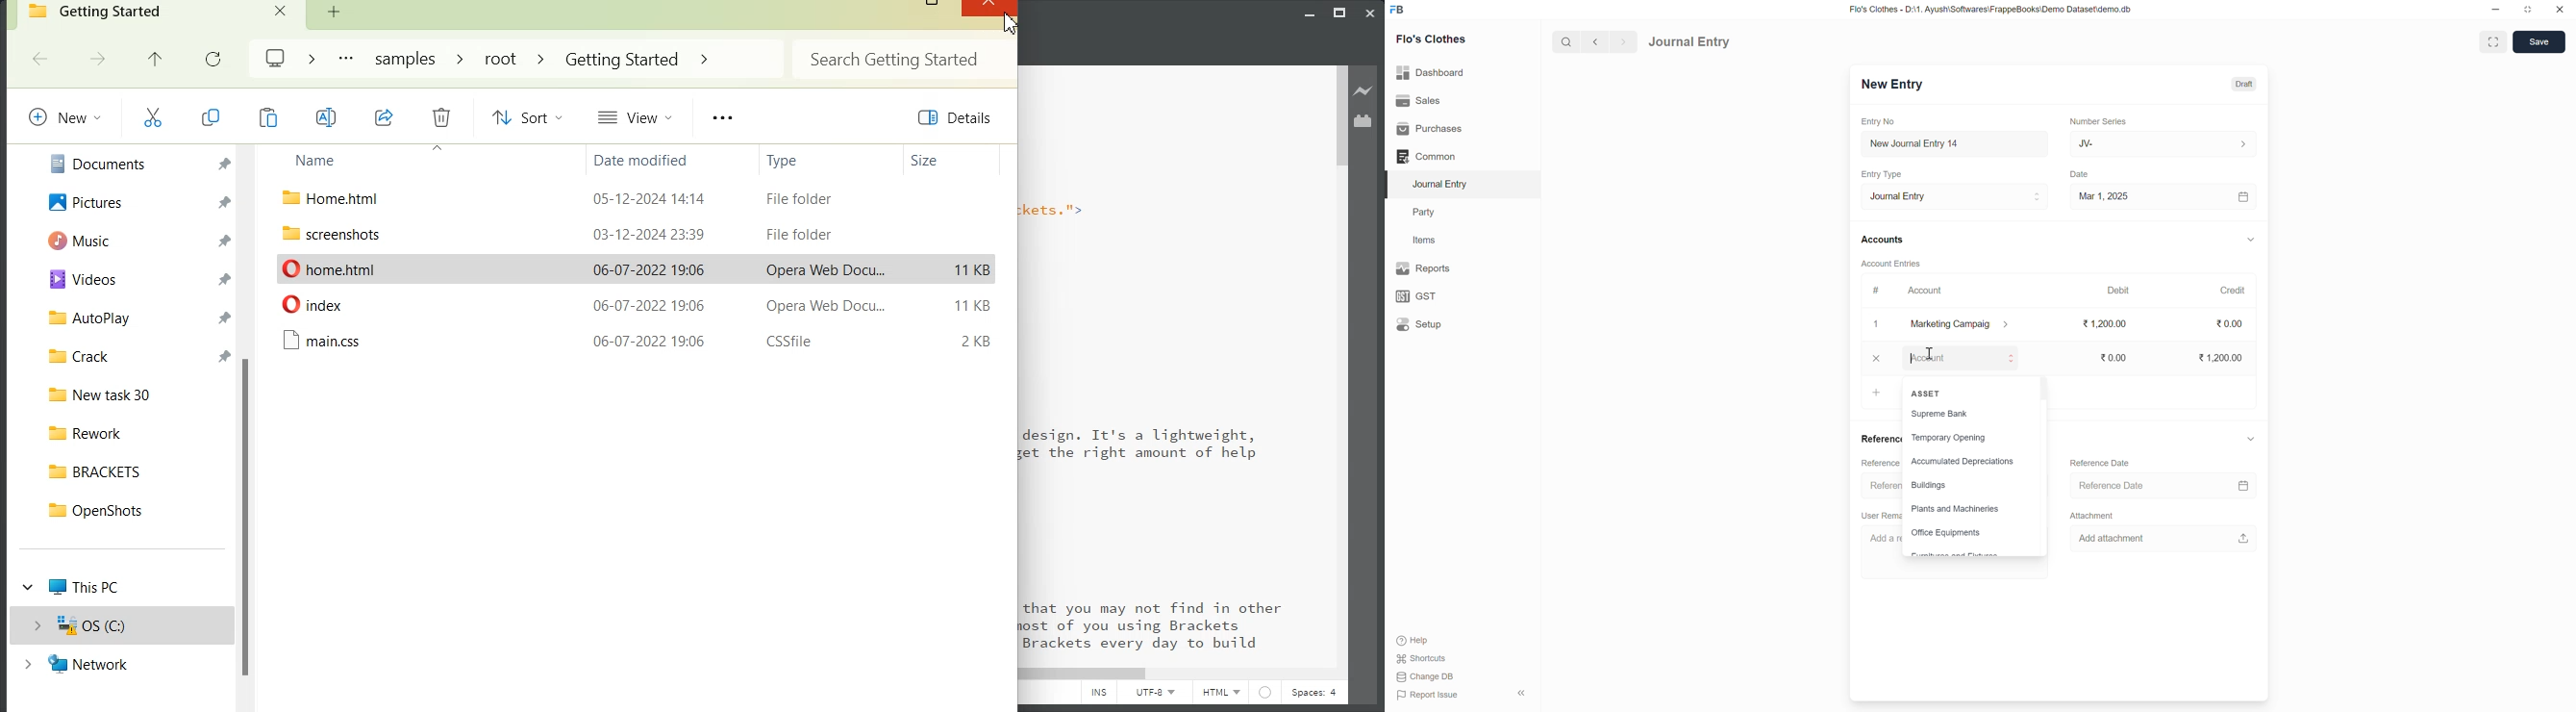 Image resolution: width=2576 pixels, height=728 pixels. What do you see at coordinates (1878, 462) in the screenshot?
I see `Reference` at bounding box center [1878, 462].